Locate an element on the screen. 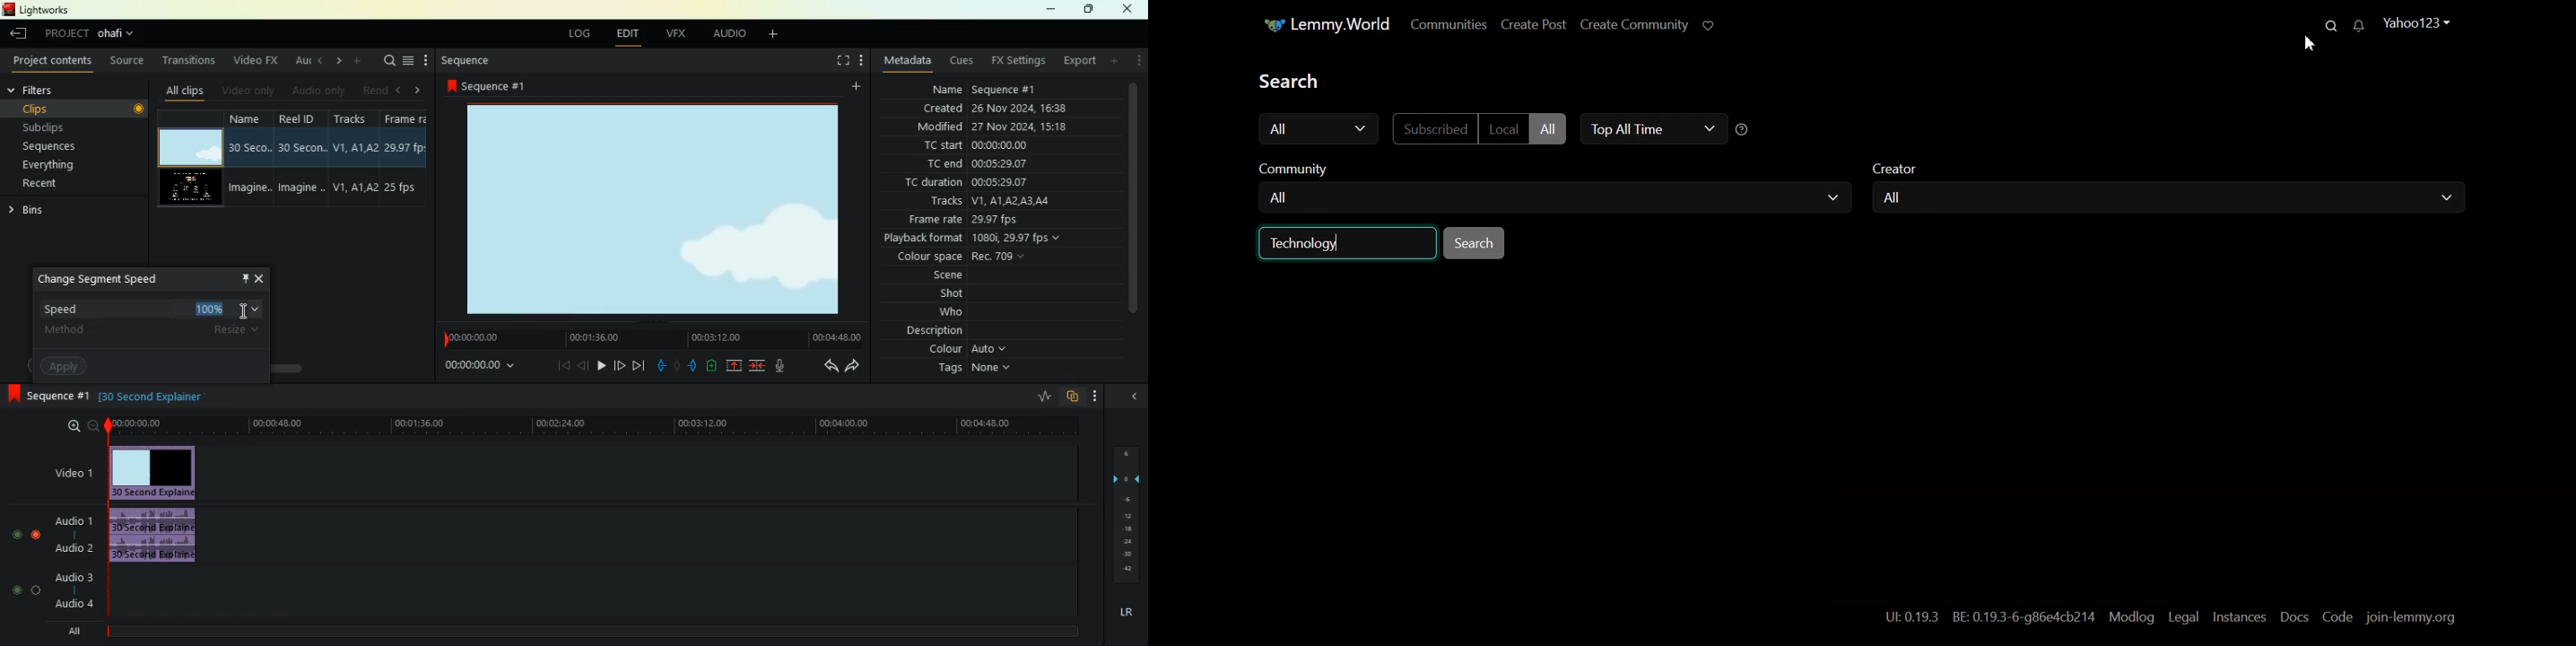  everything is located at coordinates (55, 165).